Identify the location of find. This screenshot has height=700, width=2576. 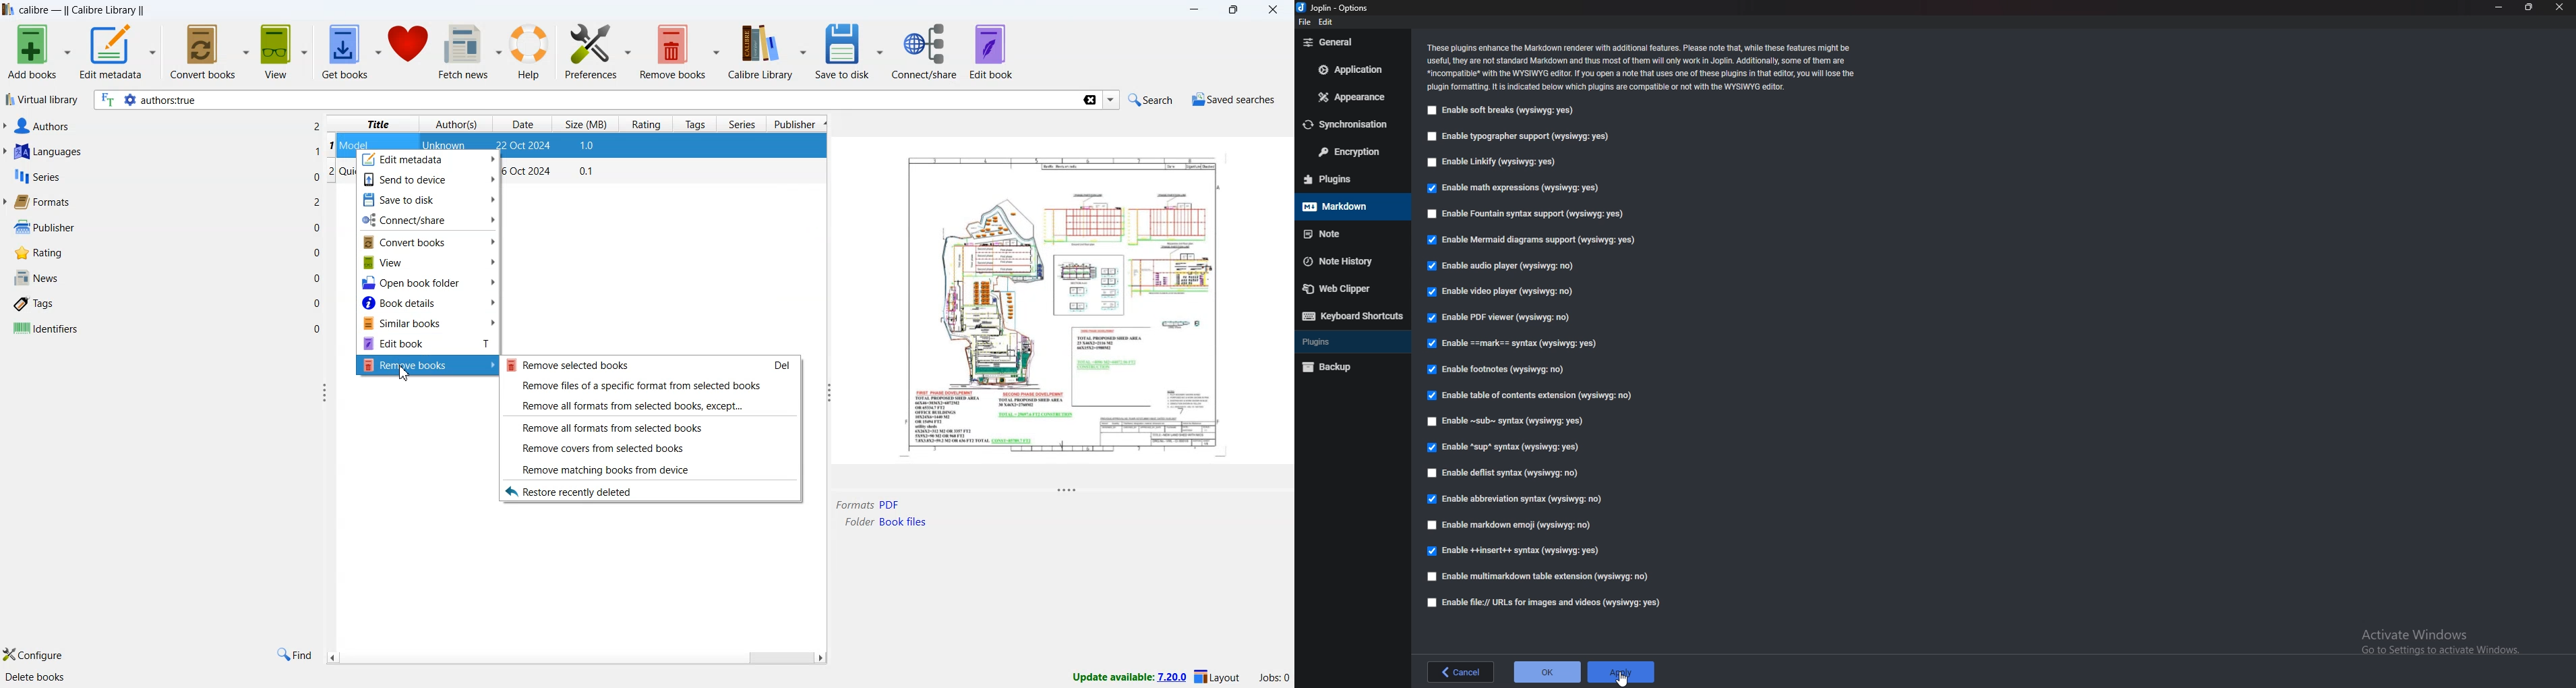
(293, 655).